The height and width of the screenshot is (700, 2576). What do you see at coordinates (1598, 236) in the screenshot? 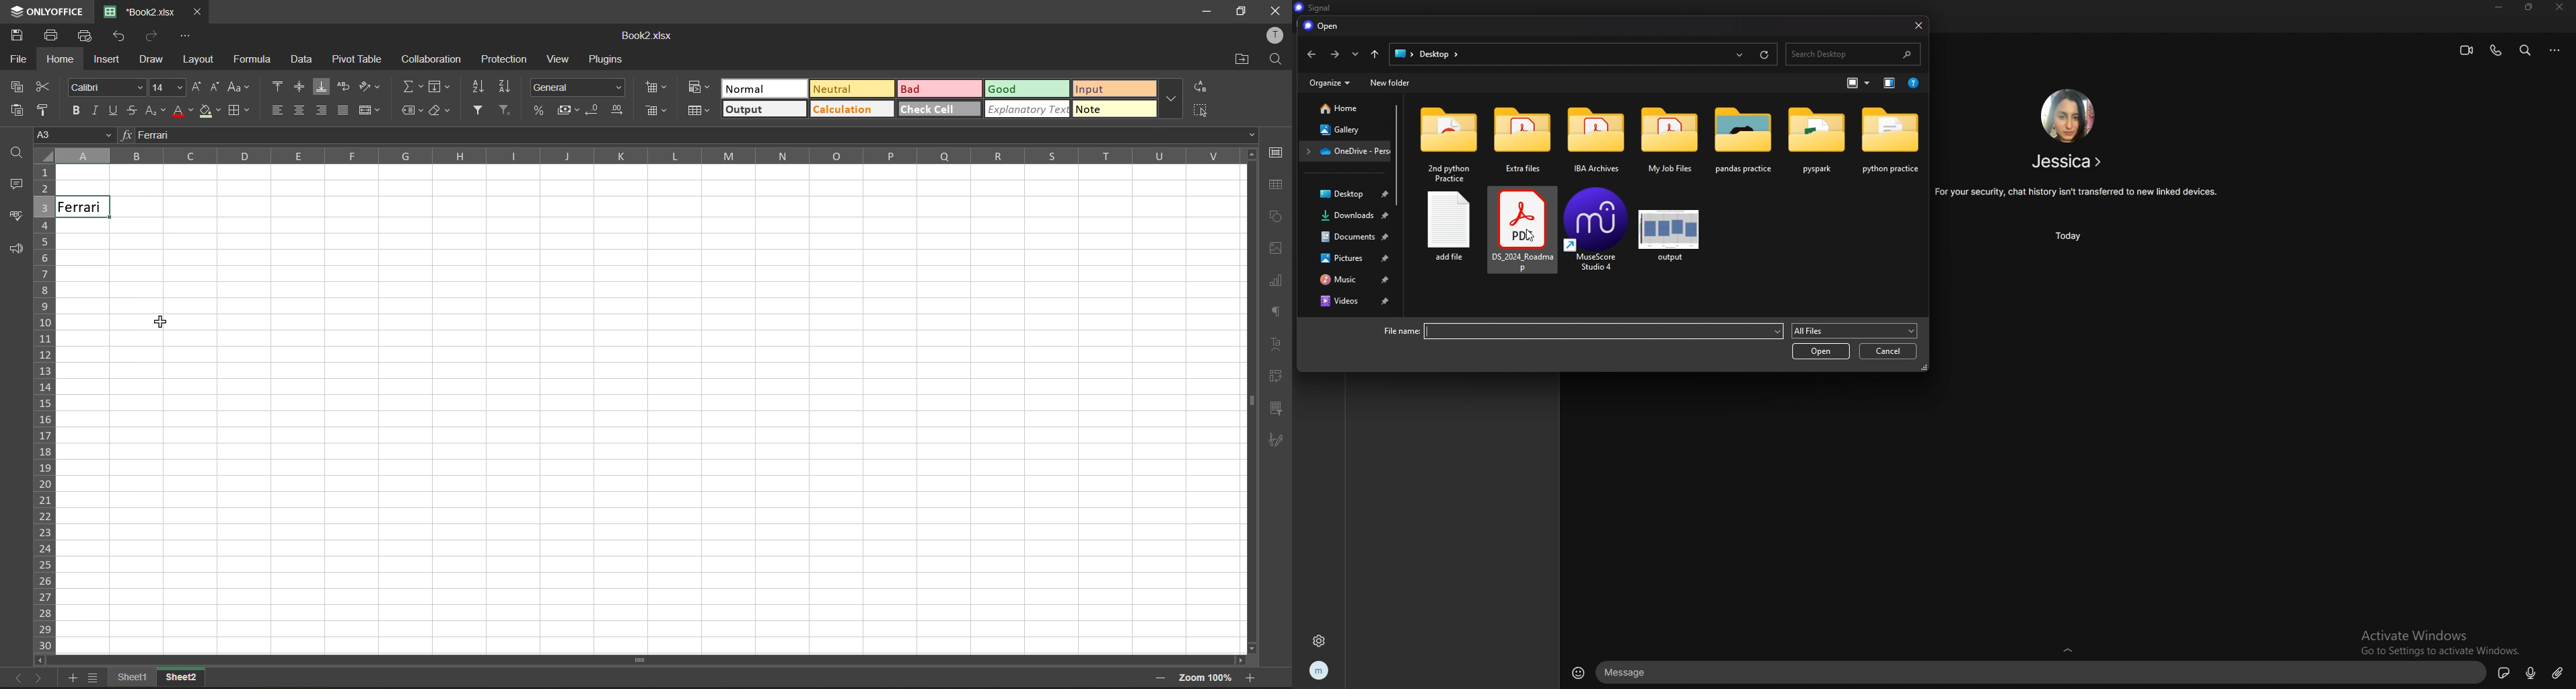
I see `file` at bounding box center [1598, 236].